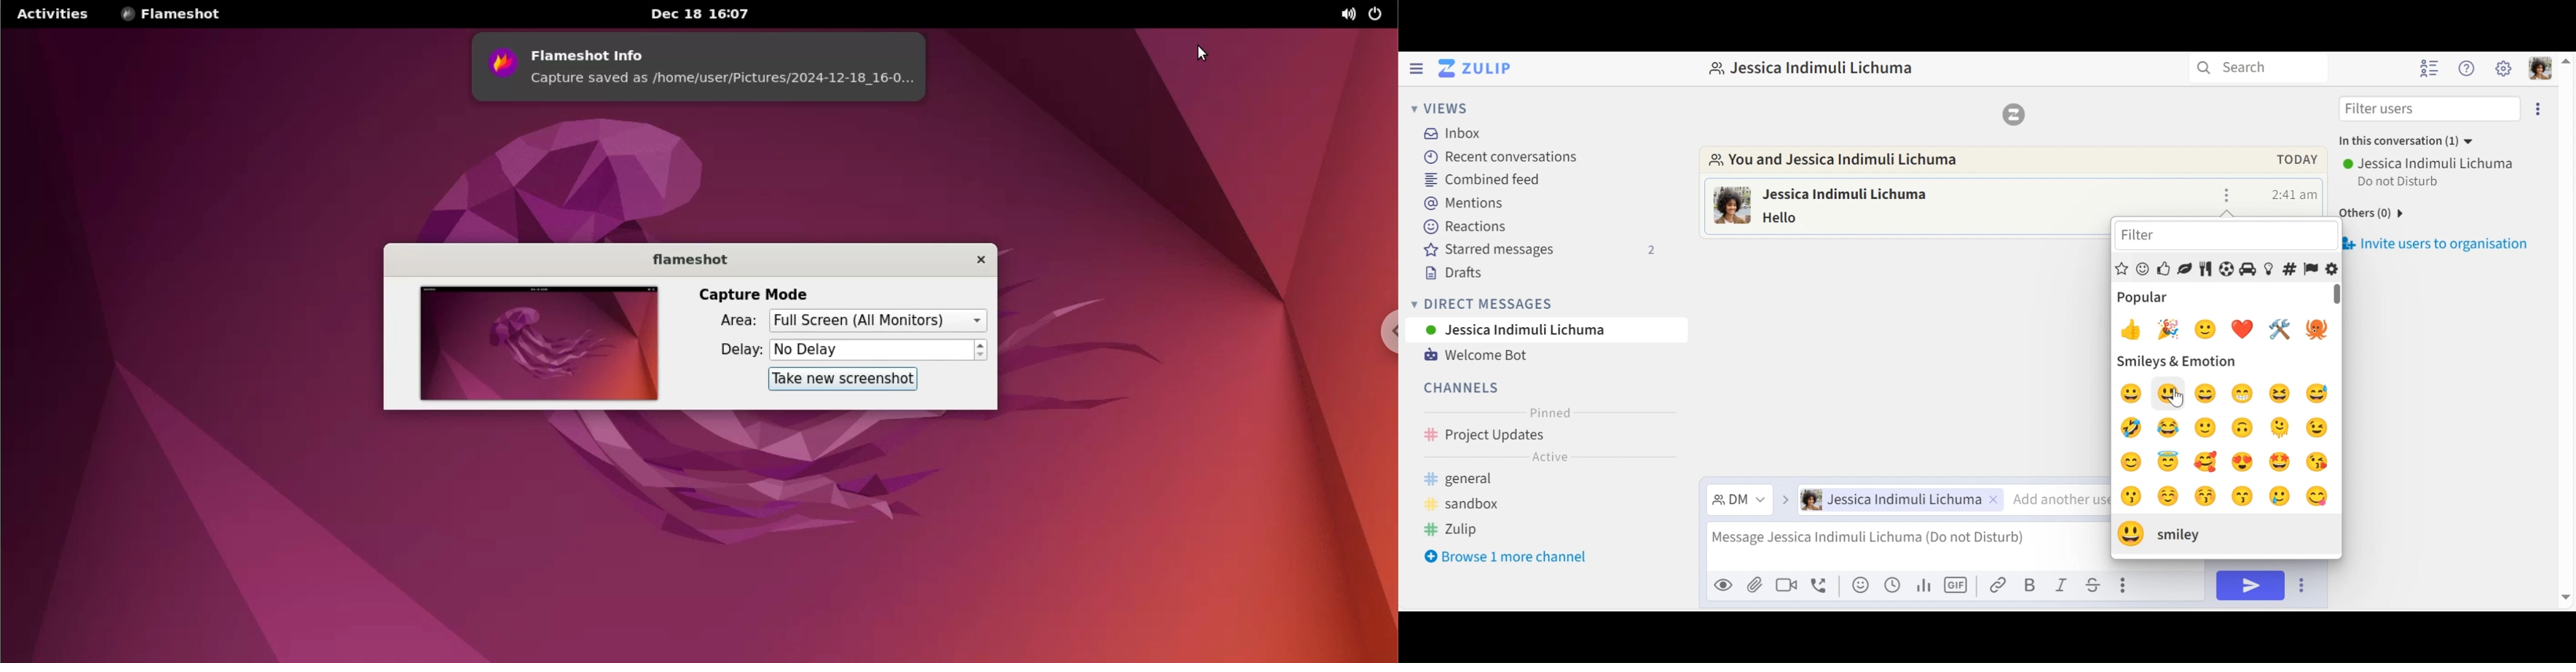  What do you see at coordinates (2541, 68) in the screenshot?
I see `Personal menu` at bounding box center [2541, 68].